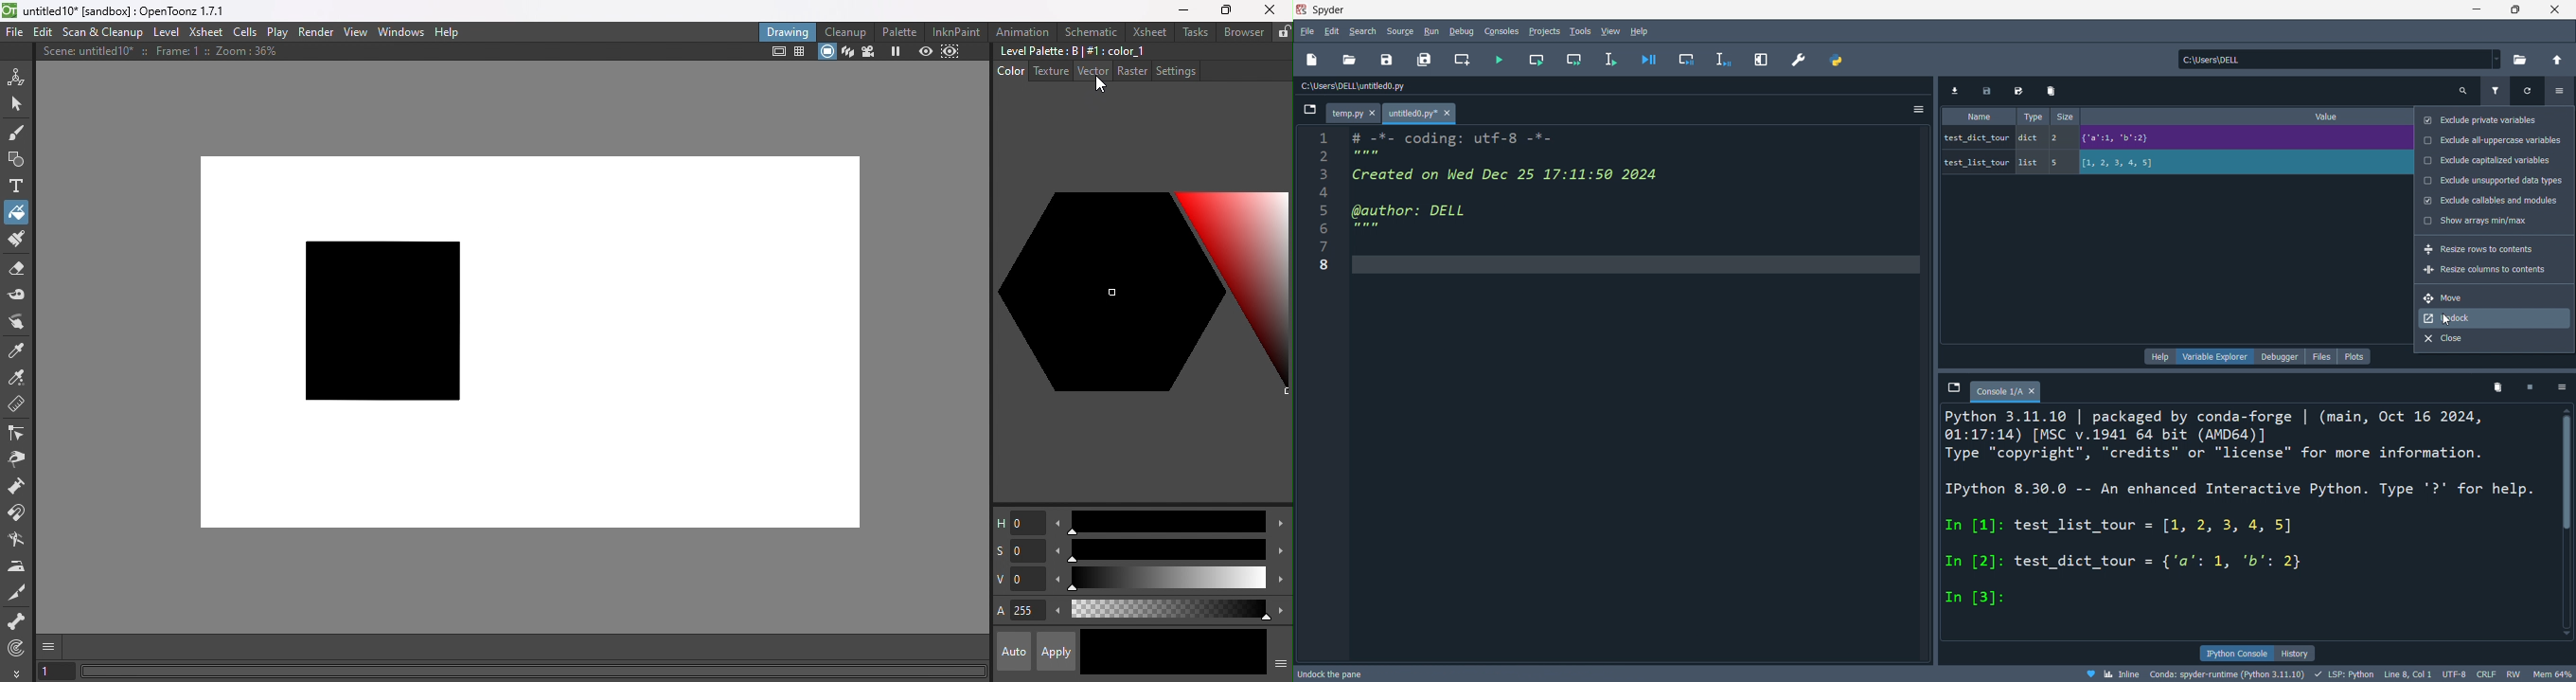  I want to click on cursor, so click(1098, 85).